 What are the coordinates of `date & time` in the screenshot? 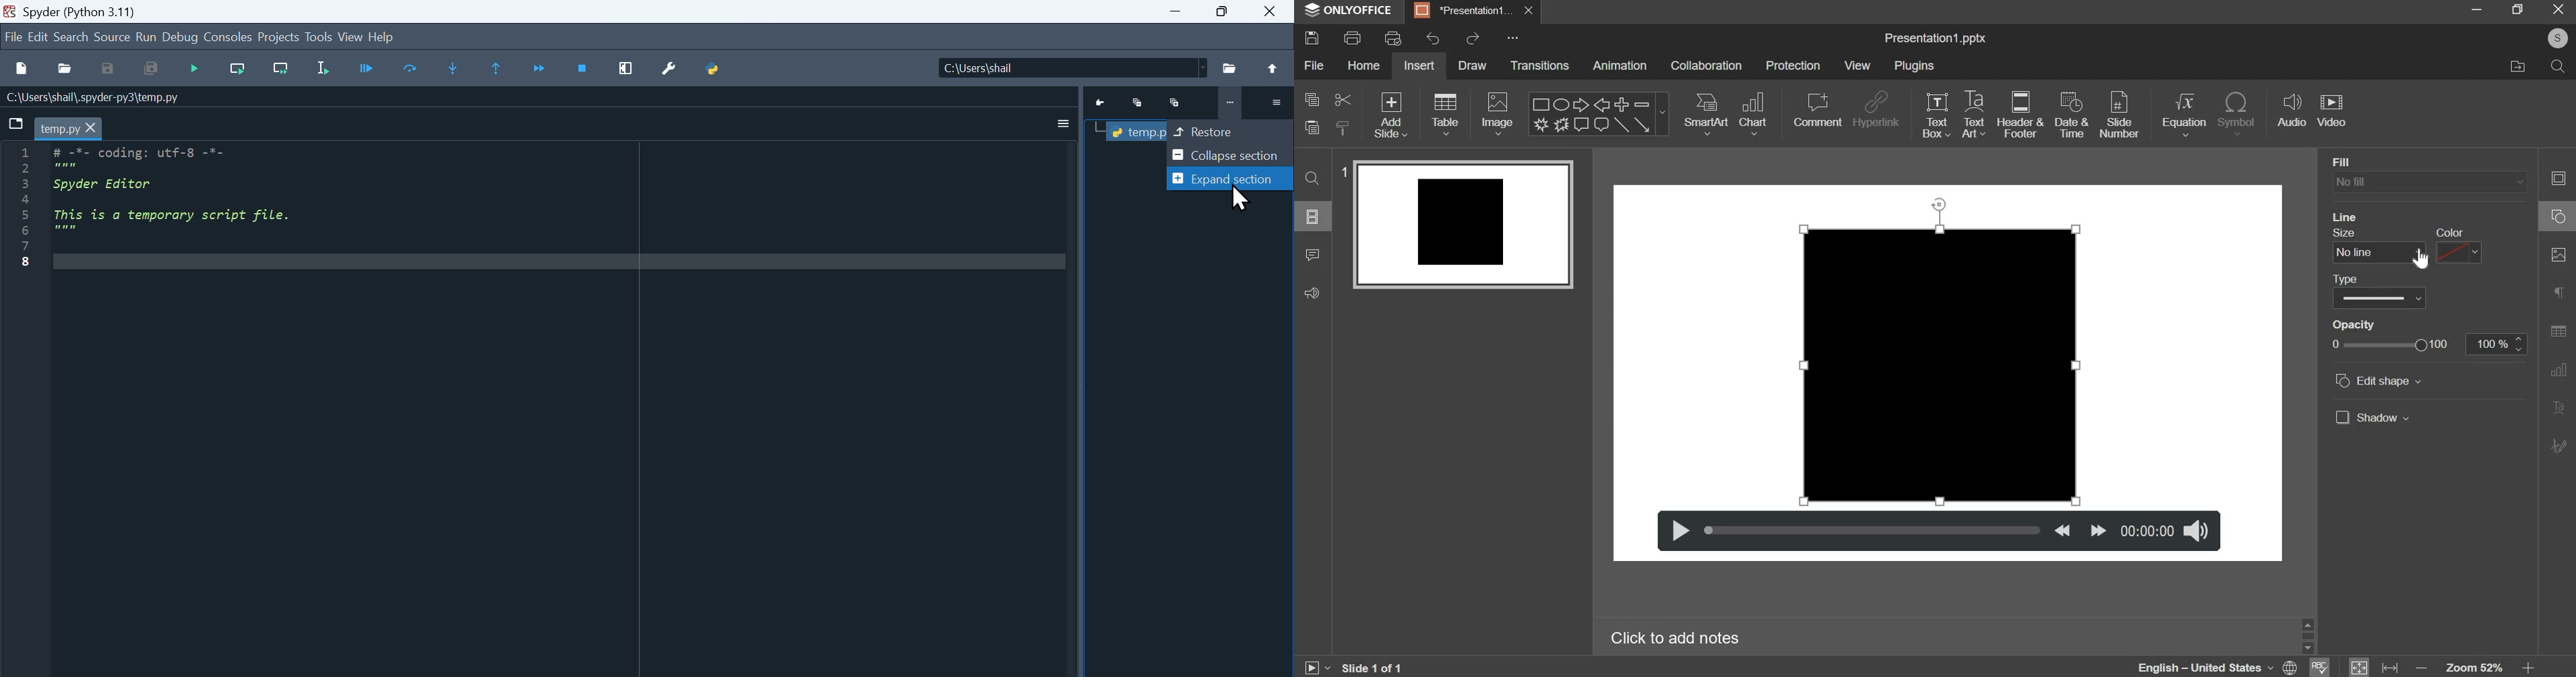 It's located at (2070, 114).